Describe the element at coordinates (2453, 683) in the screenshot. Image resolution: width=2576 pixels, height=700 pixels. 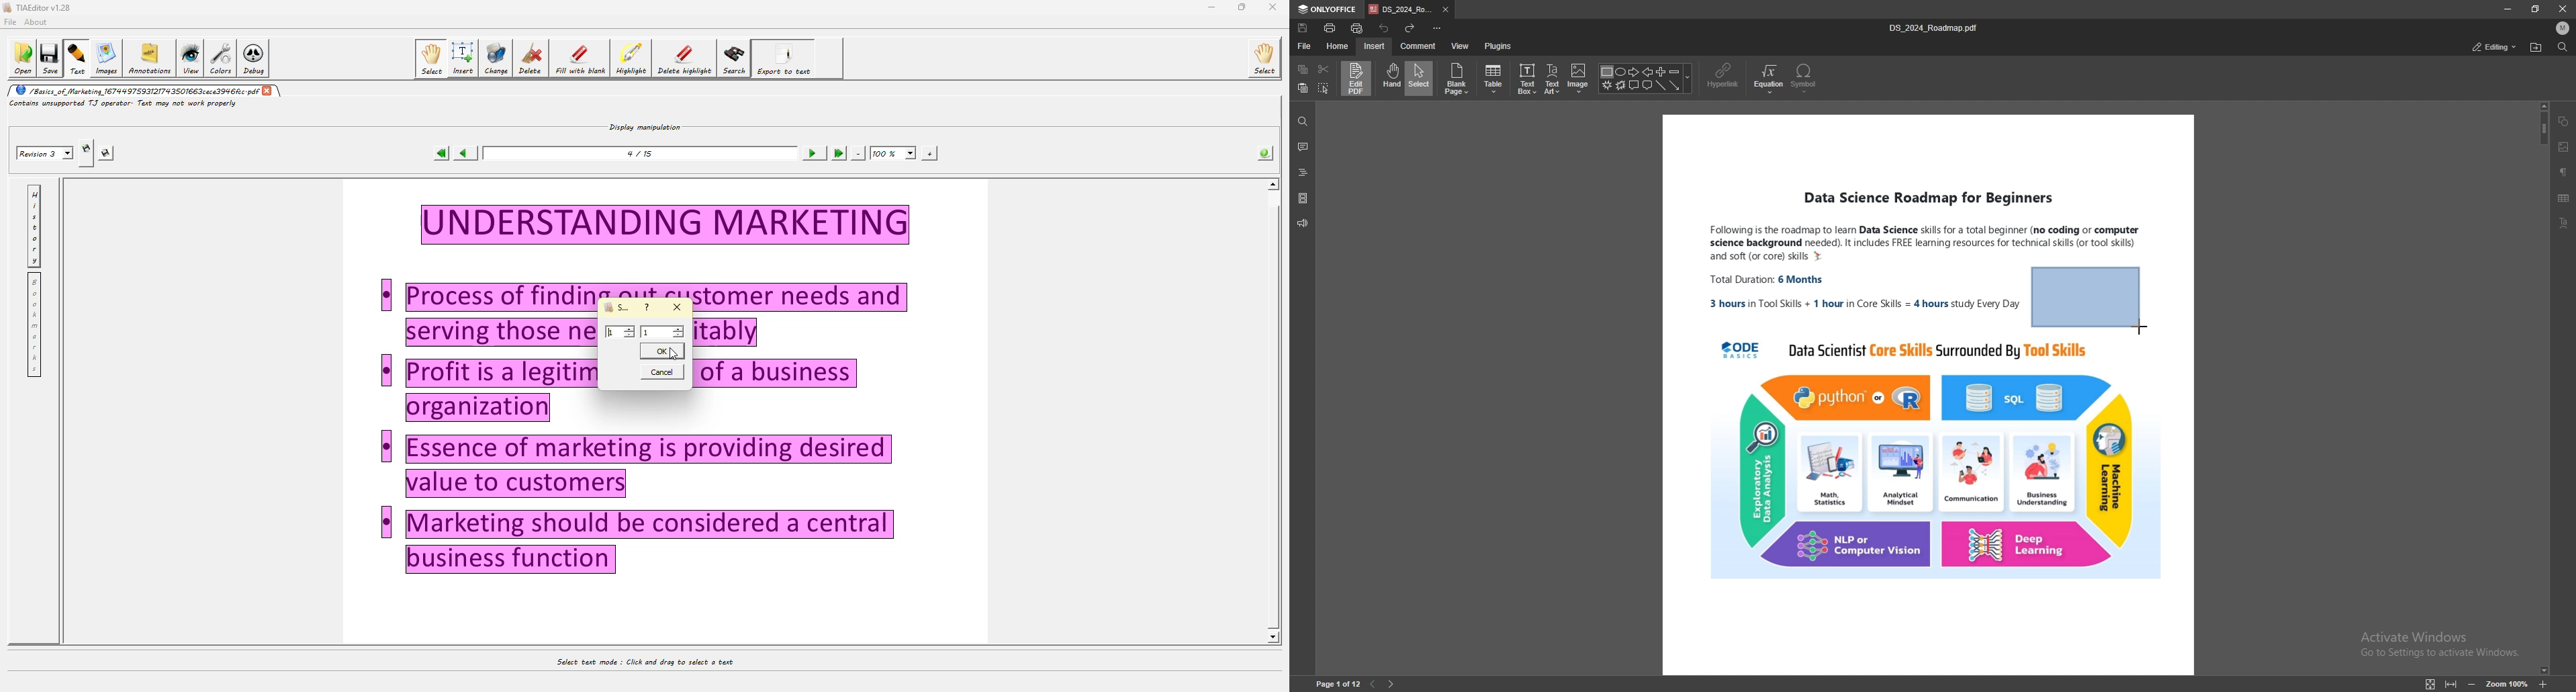
I see `fit to width` at that location.